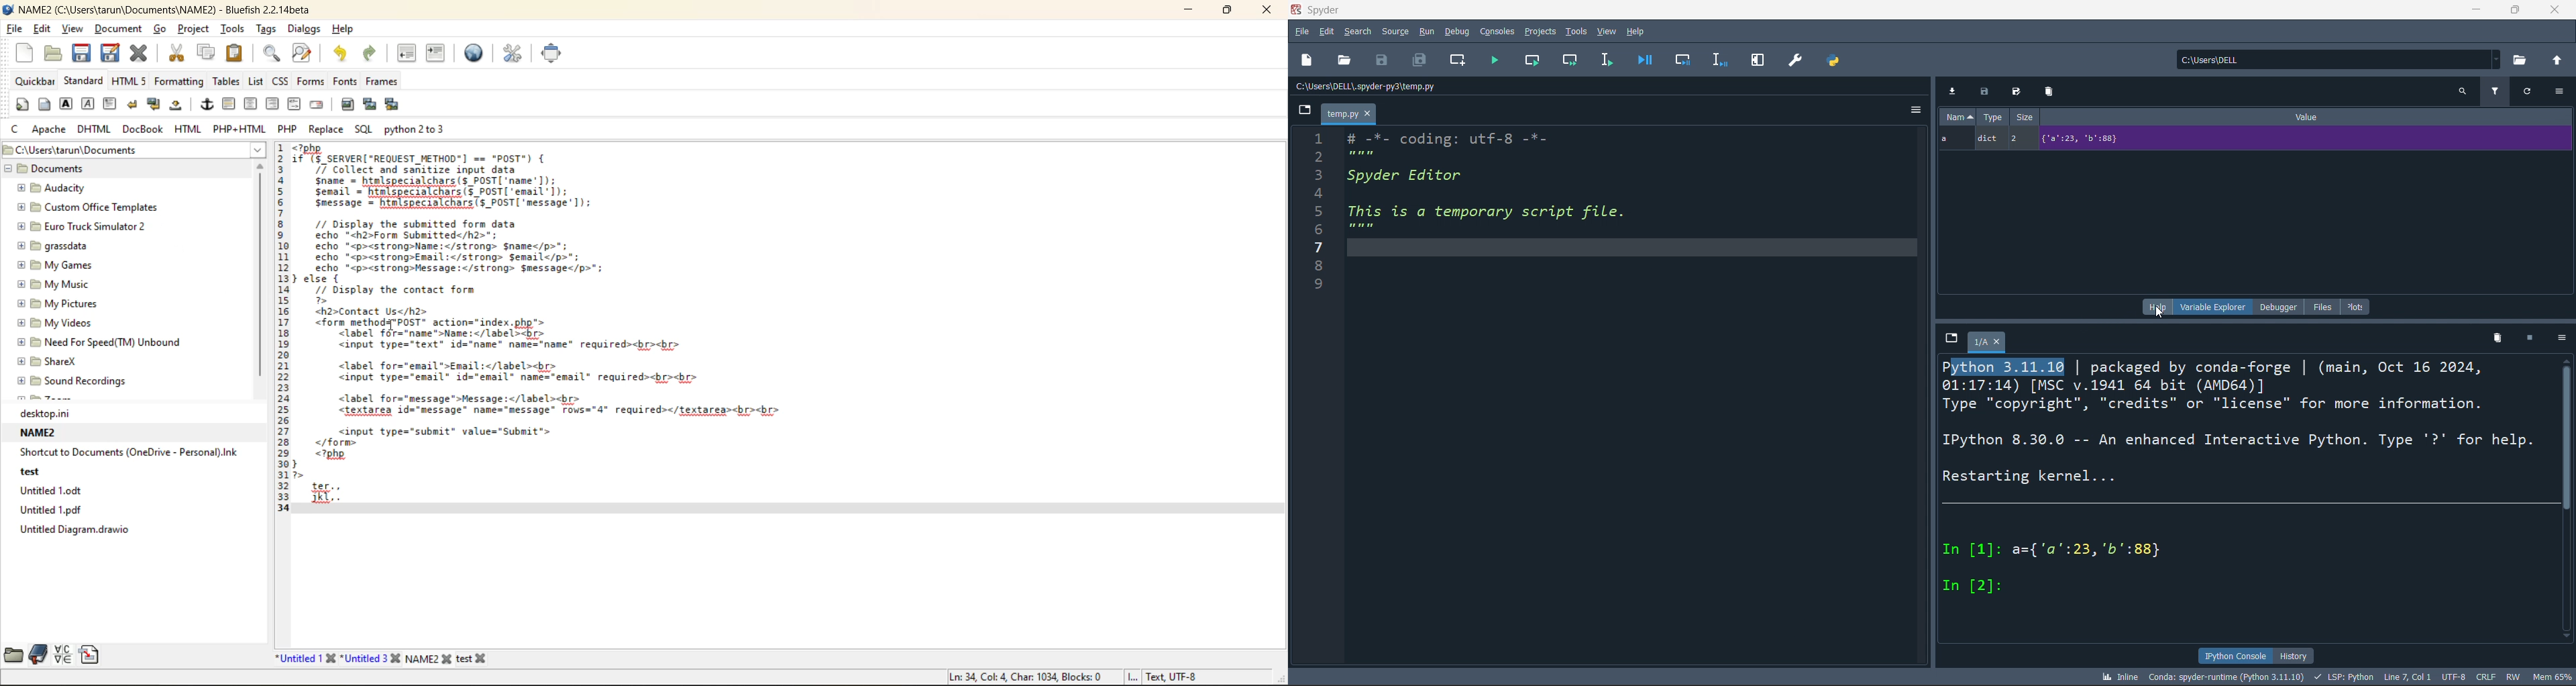 This screenshot has width=2576, height=700. Describe the element at coordinates (66, 188) in the screenshot. I see `audacity` at that location.